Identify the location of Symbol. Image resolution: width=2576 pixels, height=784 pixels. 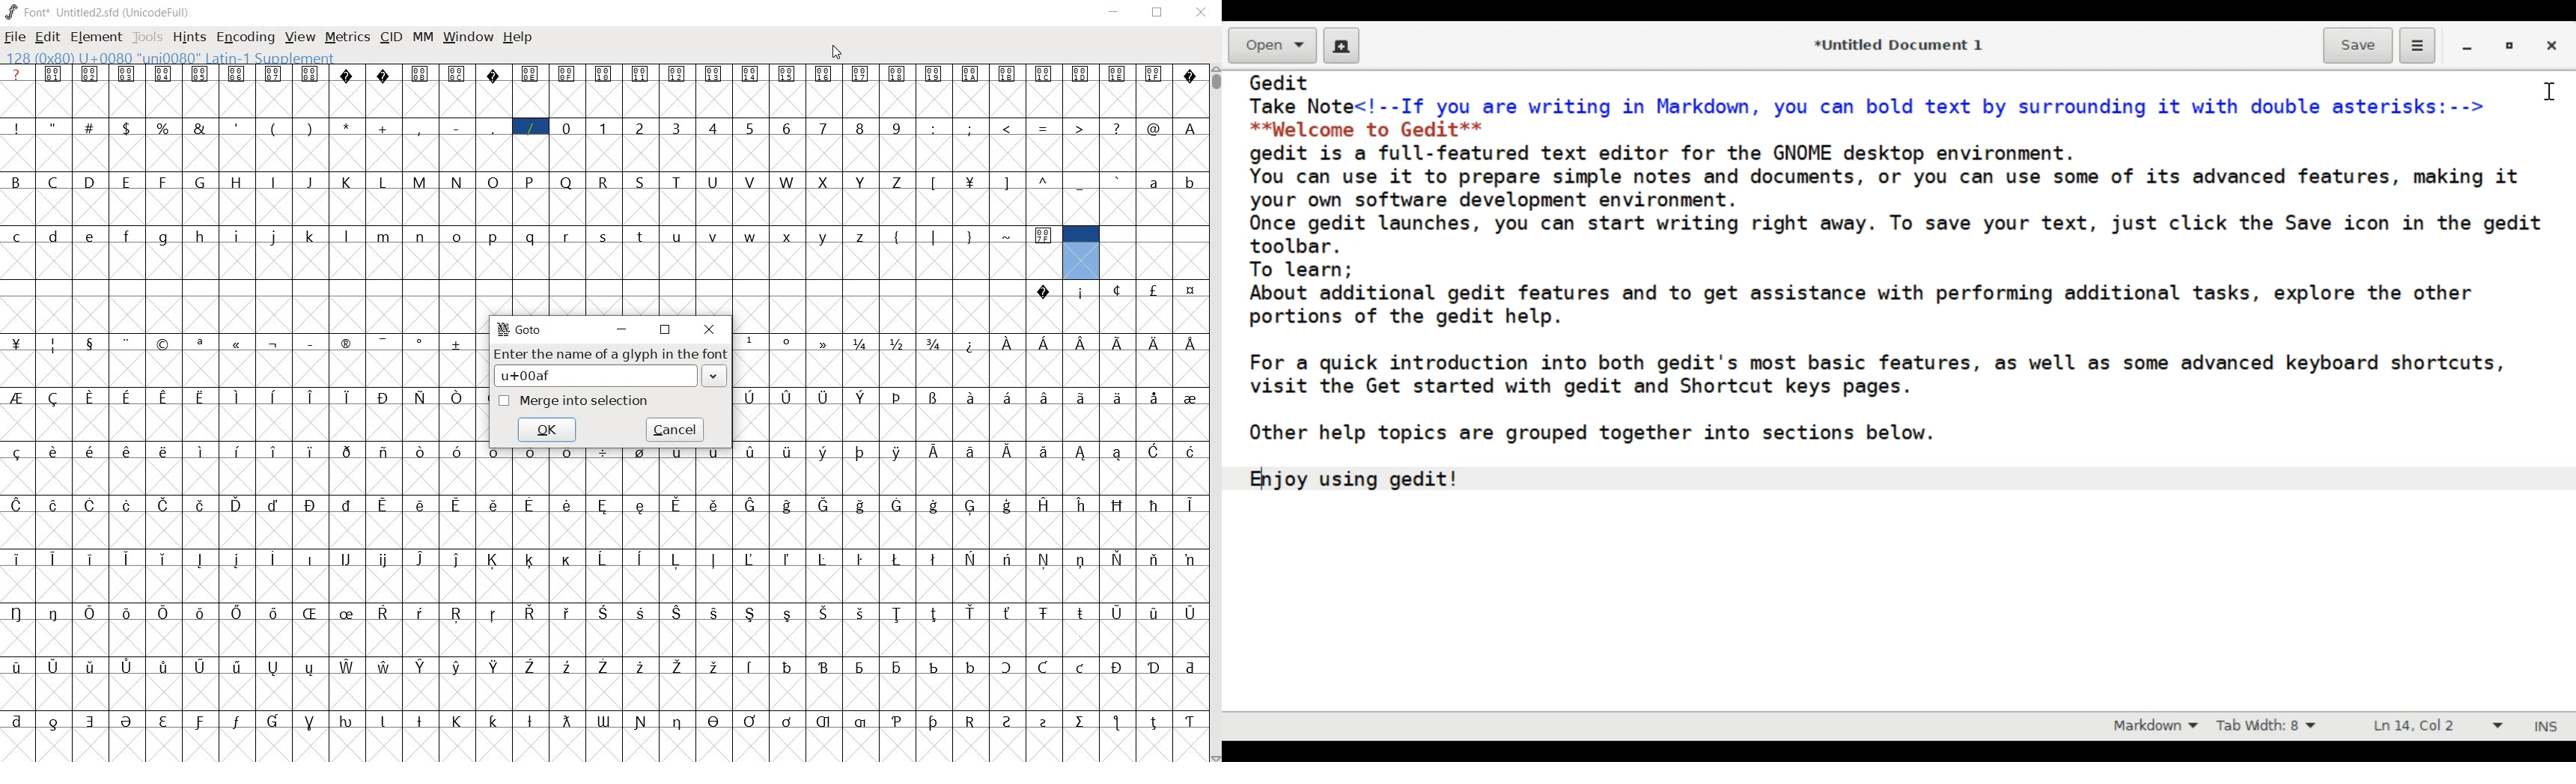
(493, 73).